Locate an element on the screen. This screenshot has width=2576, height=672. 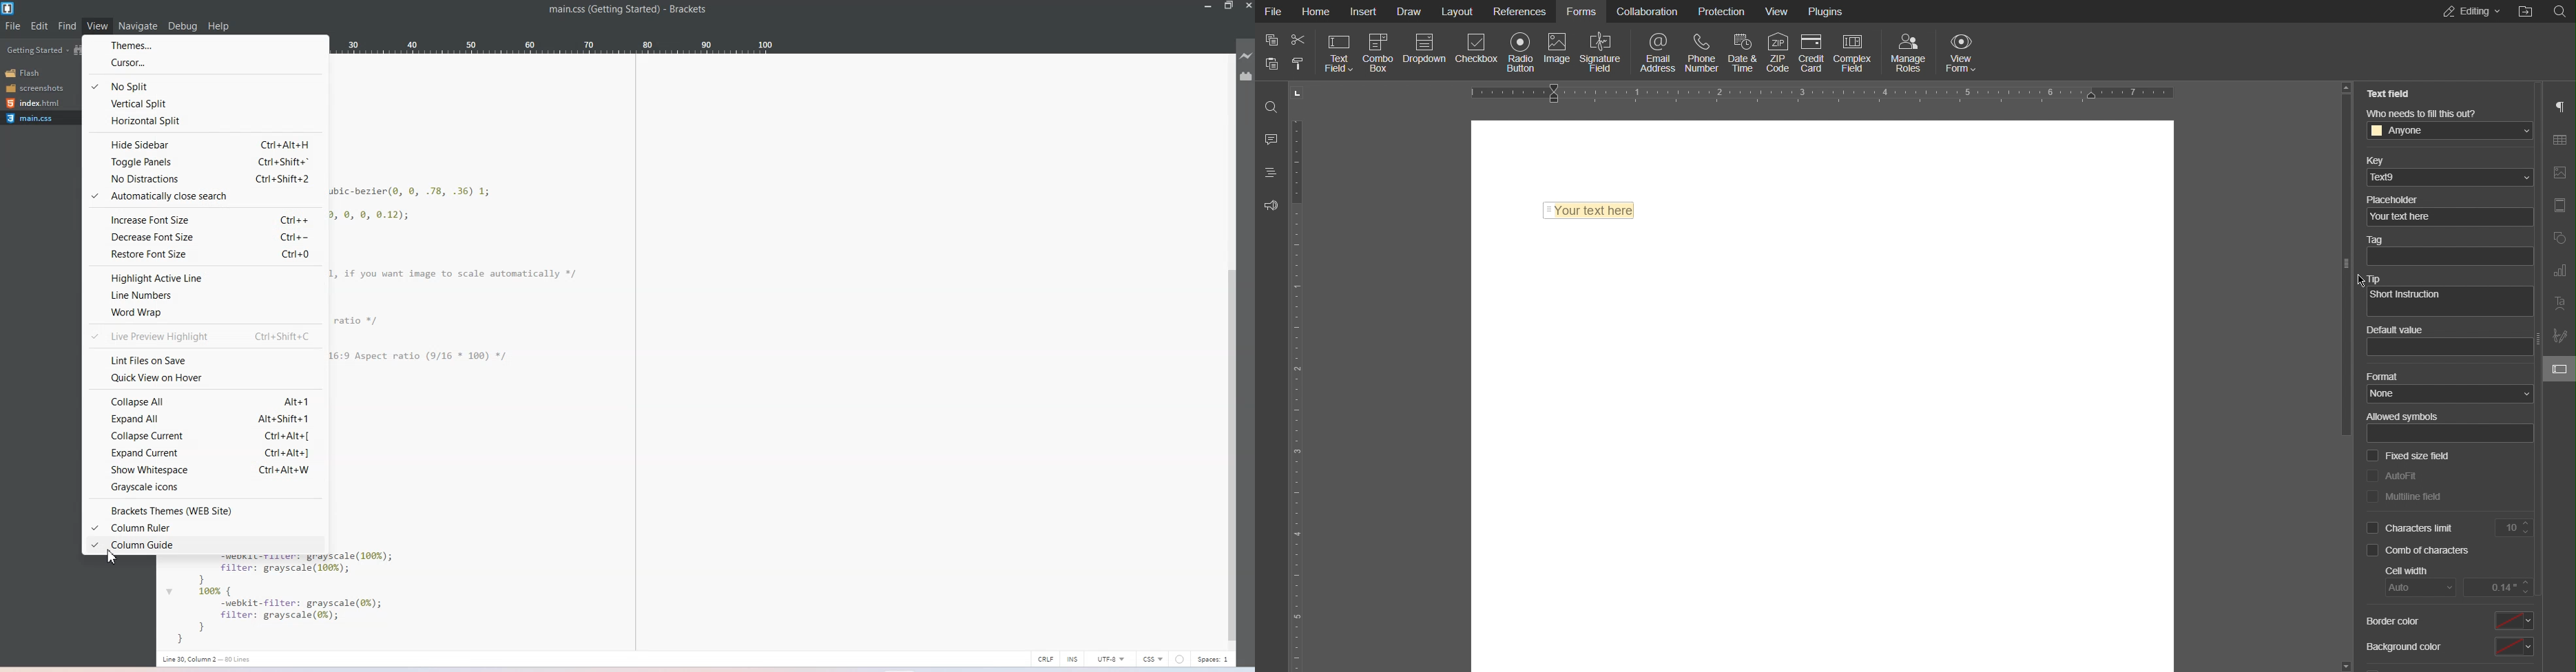
Increase font size is located at coordinates (204, 219).